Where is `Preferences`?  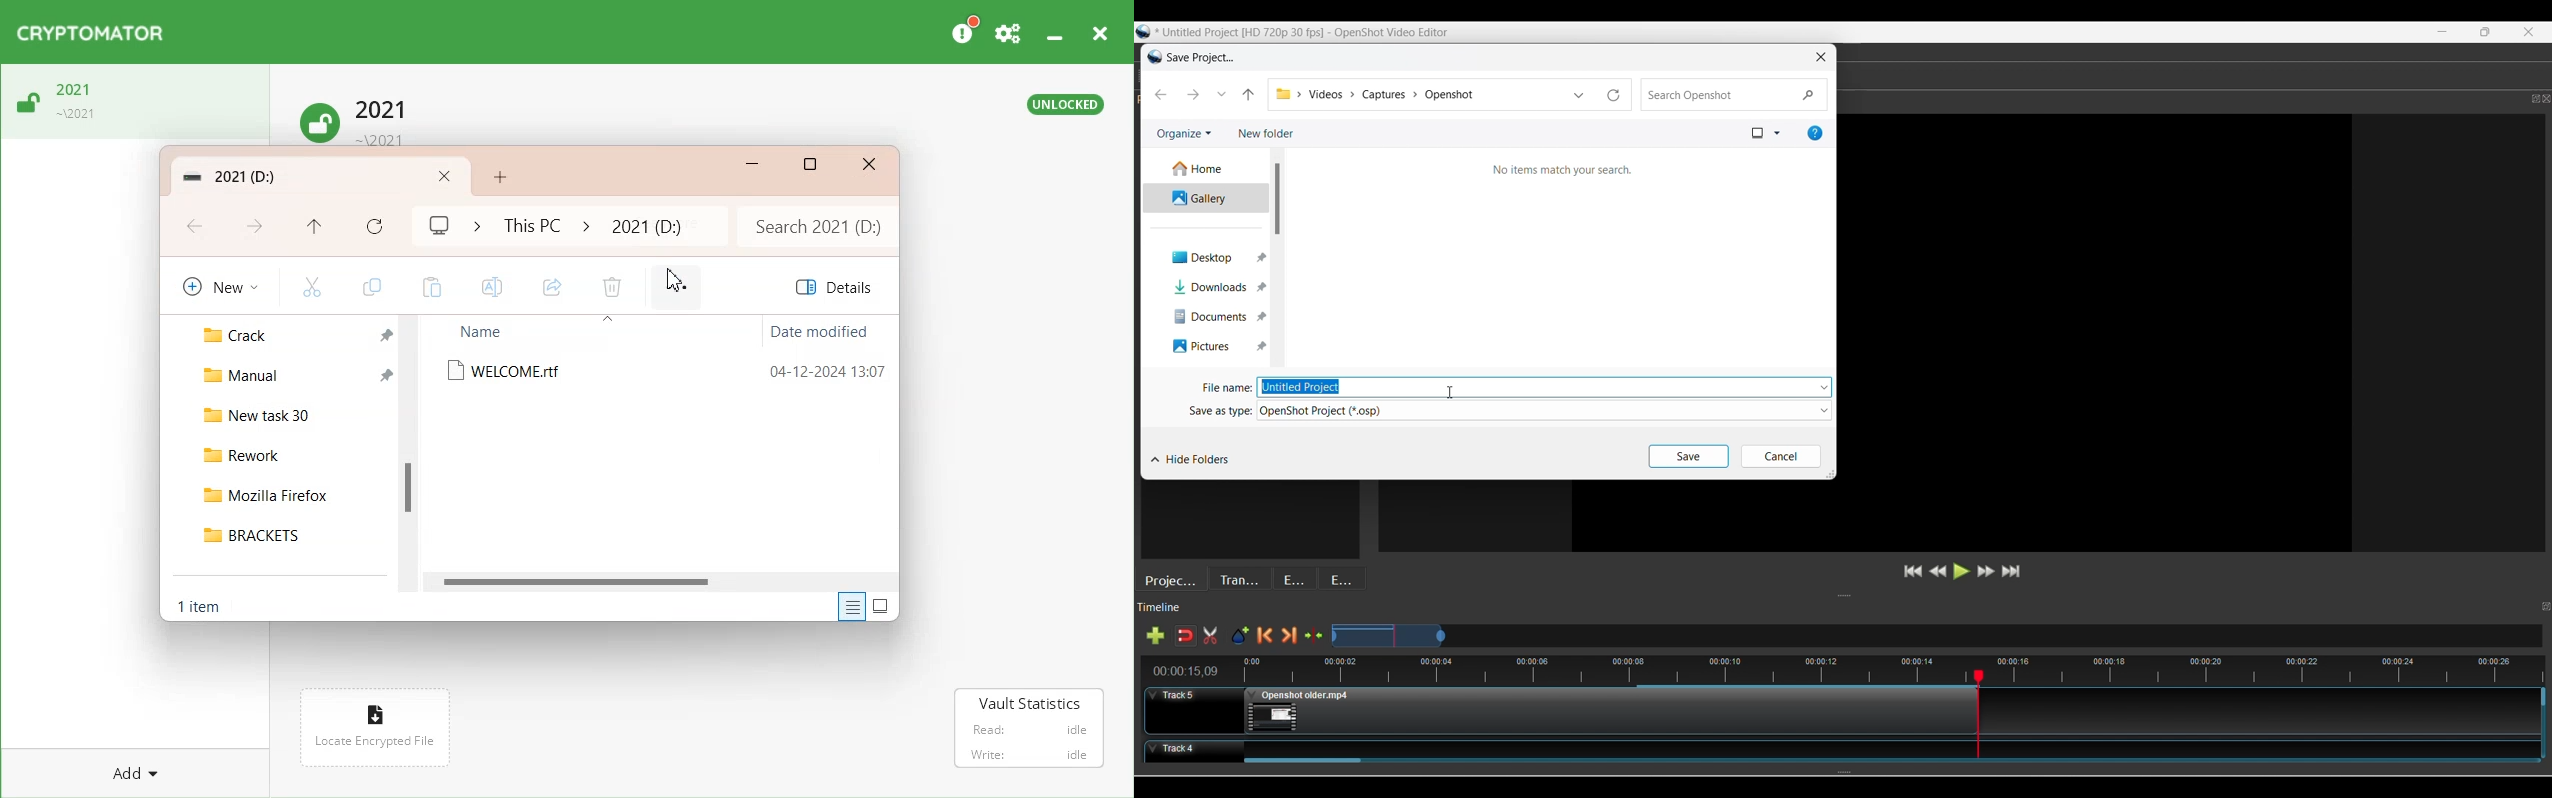 Preferences is located at coordinates (1009, 30).